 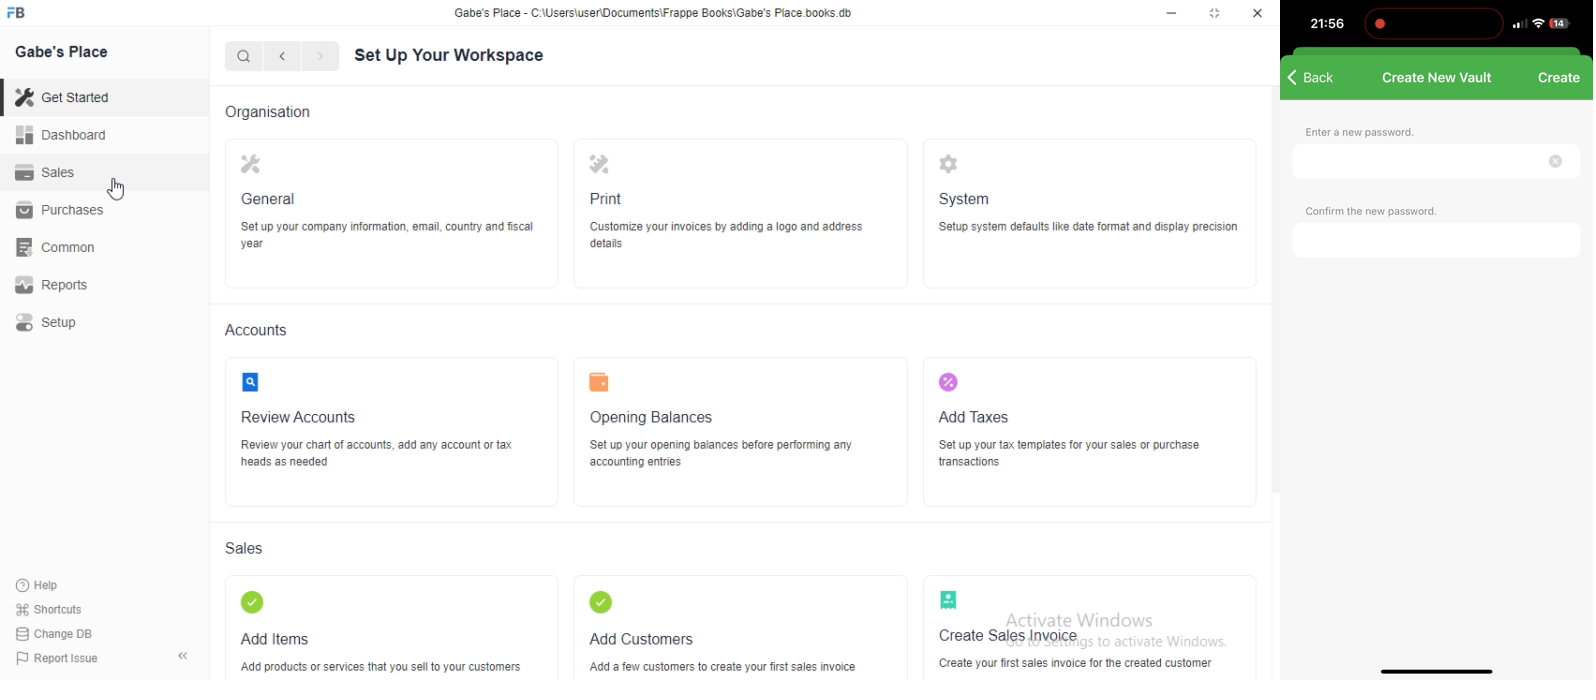 What do you see at coordinates (319, 54) in the screenshot?
I see `Next` at bounding box center [319, 54].